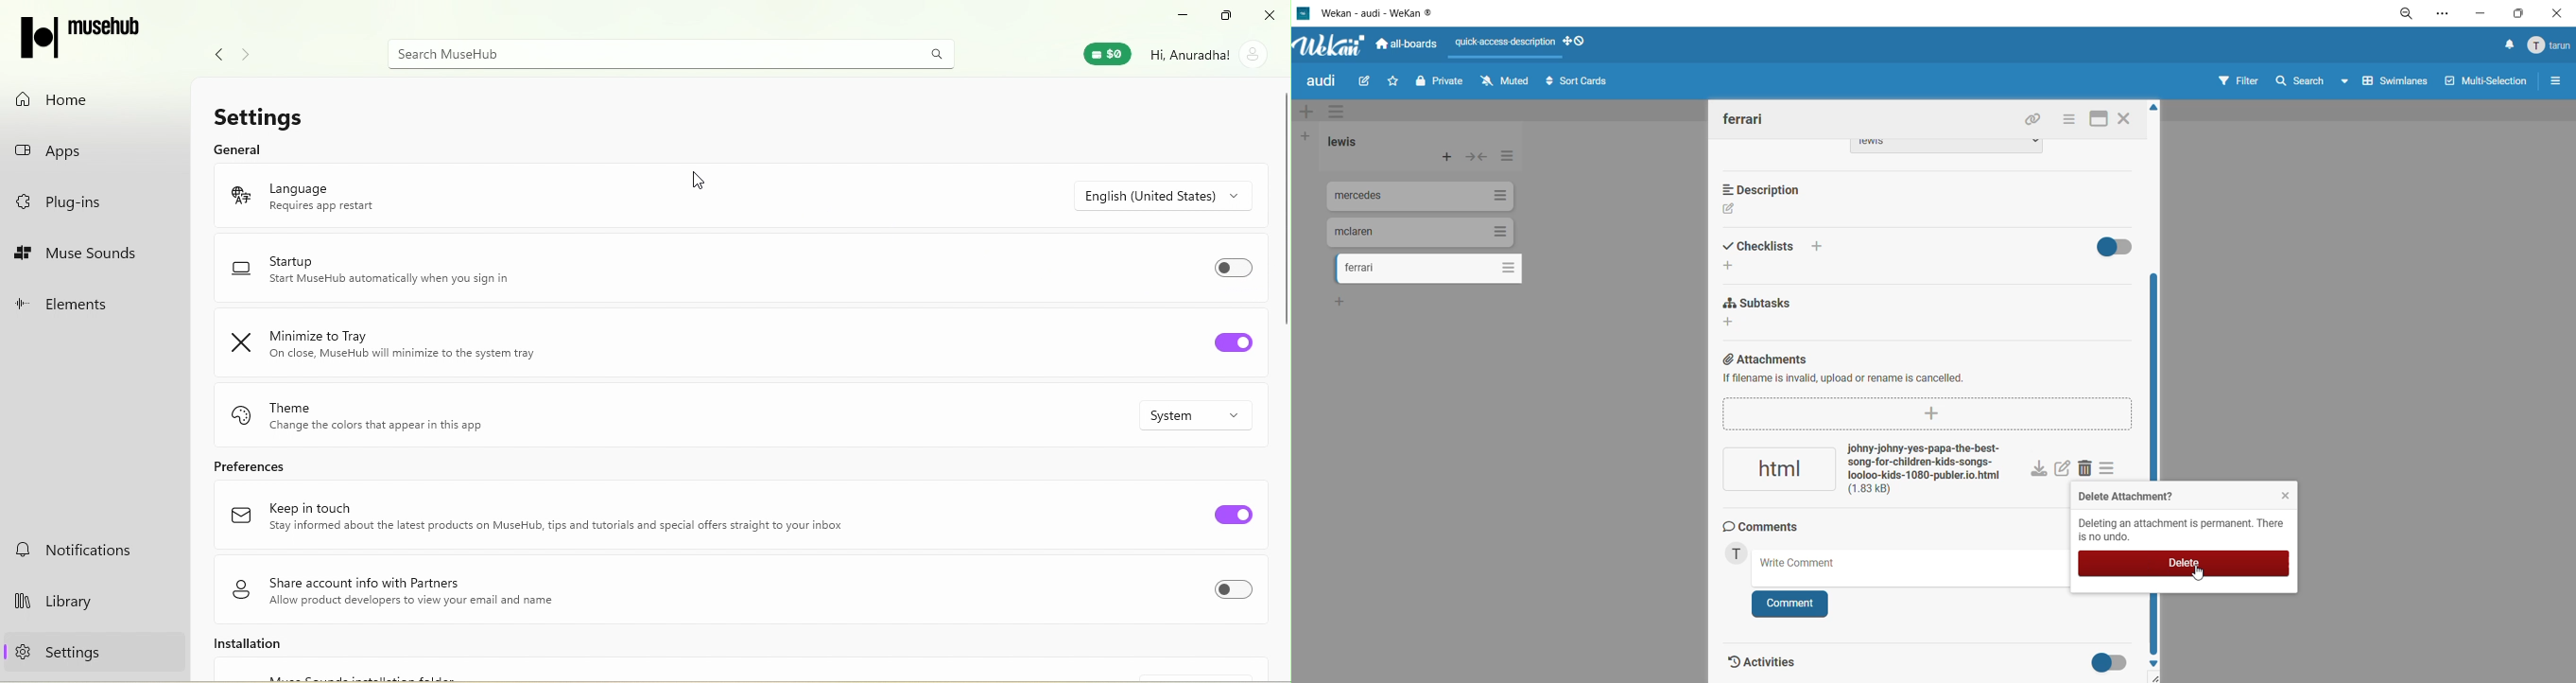 The height and width of the screenshot is (700, 2576). Describe the element at coordinates (1922, 374) in the screenshot. I see `attachments` at that location.